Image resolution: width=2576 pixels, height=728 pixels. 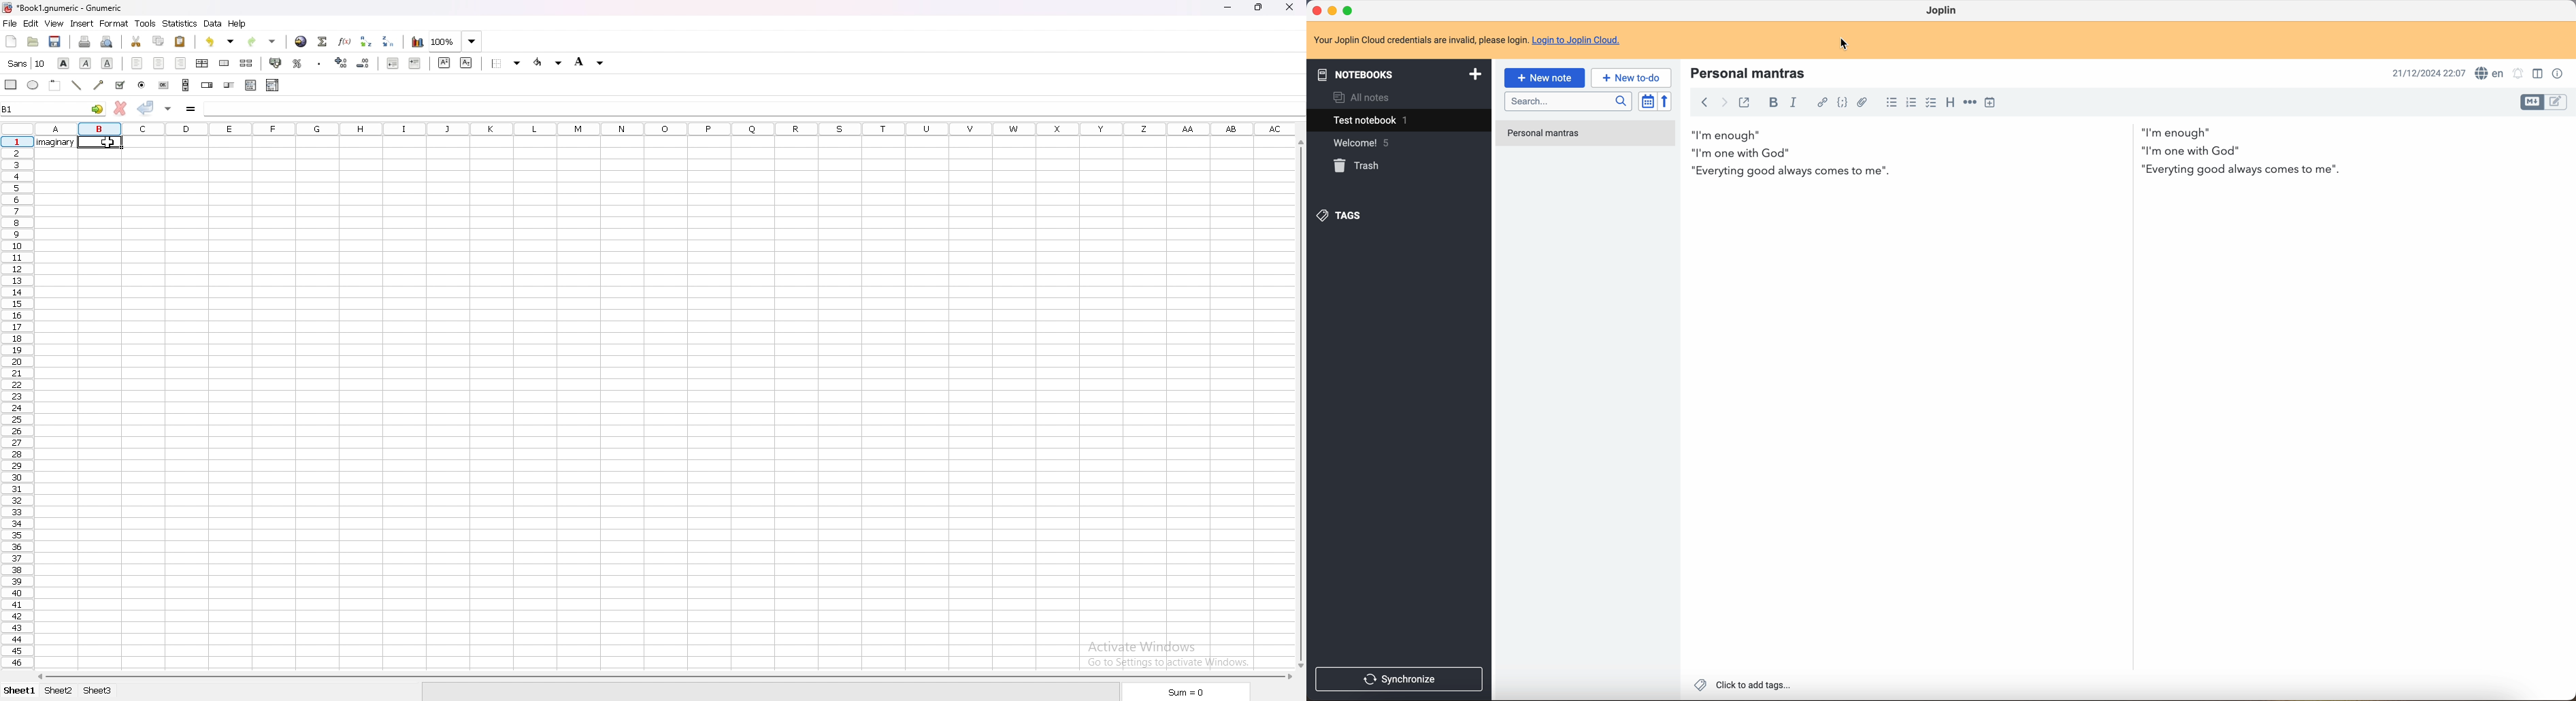 What do you see at coordinates (1564, 184) in the screenshot?
I see `synchronising your notes` at bounding box center [1564, 184].